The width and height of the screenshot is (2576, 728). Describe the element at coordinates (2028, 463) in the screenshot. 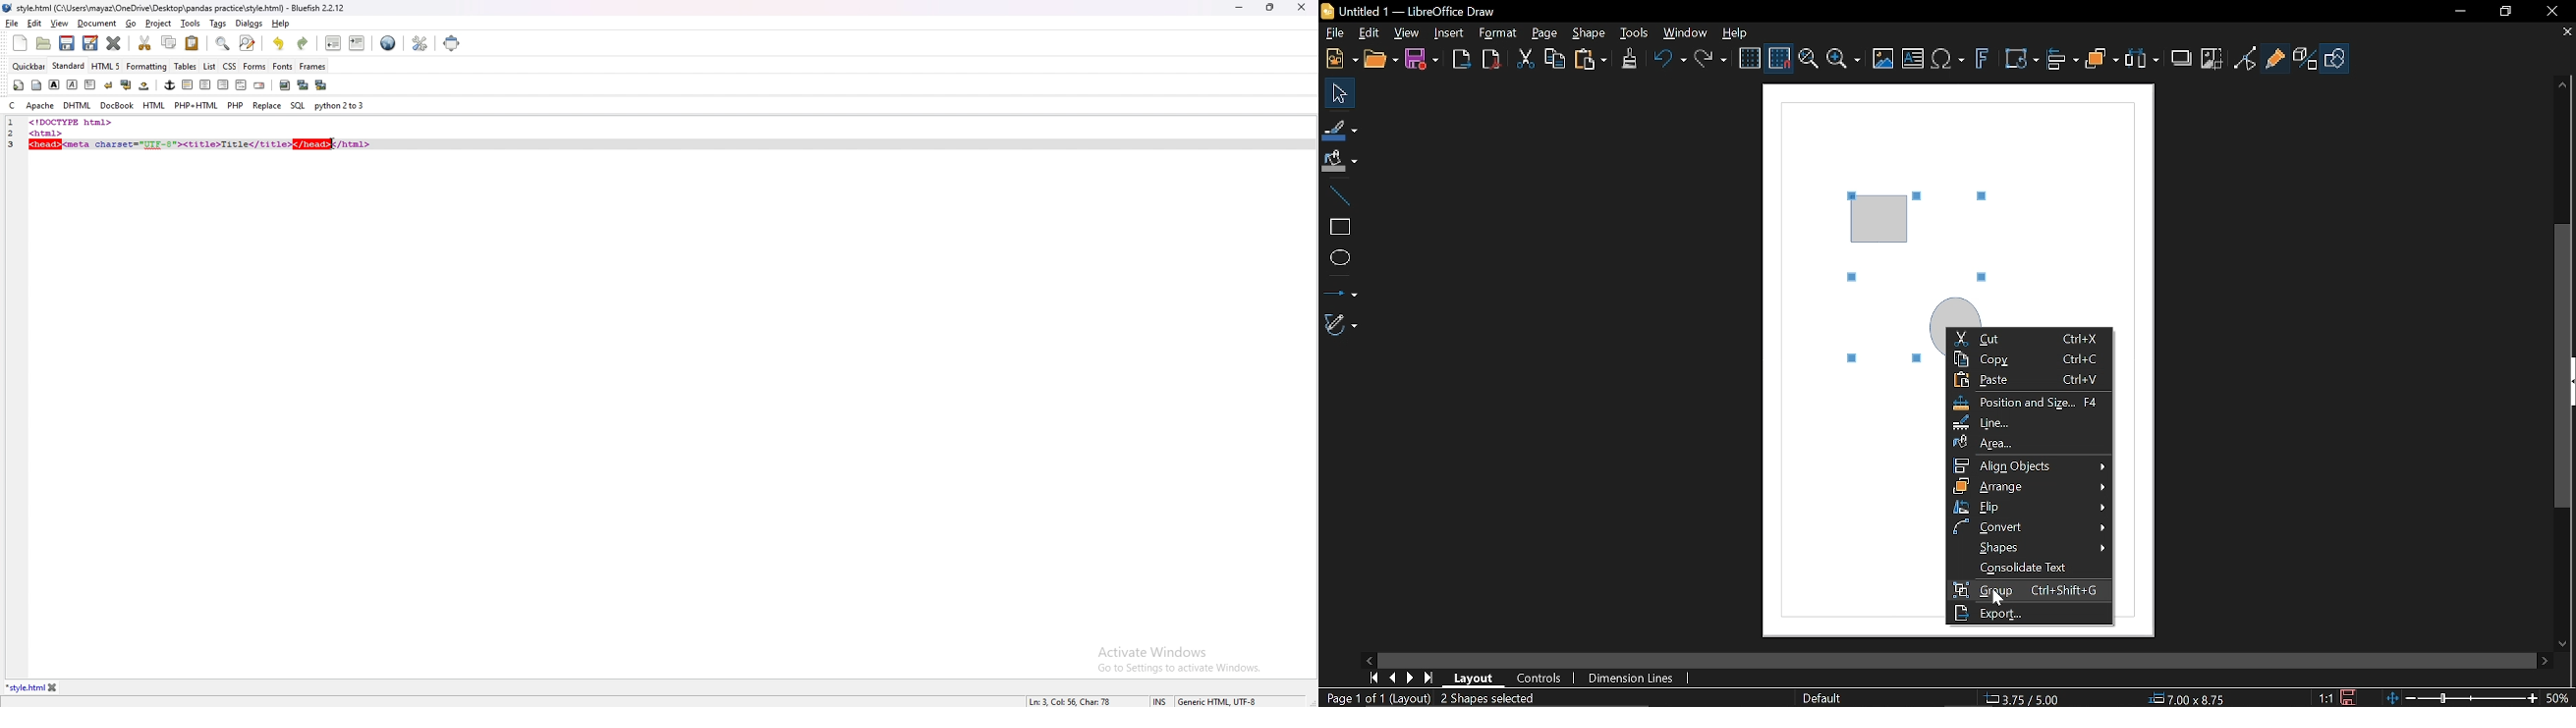

I see `Allign objects` at that location.